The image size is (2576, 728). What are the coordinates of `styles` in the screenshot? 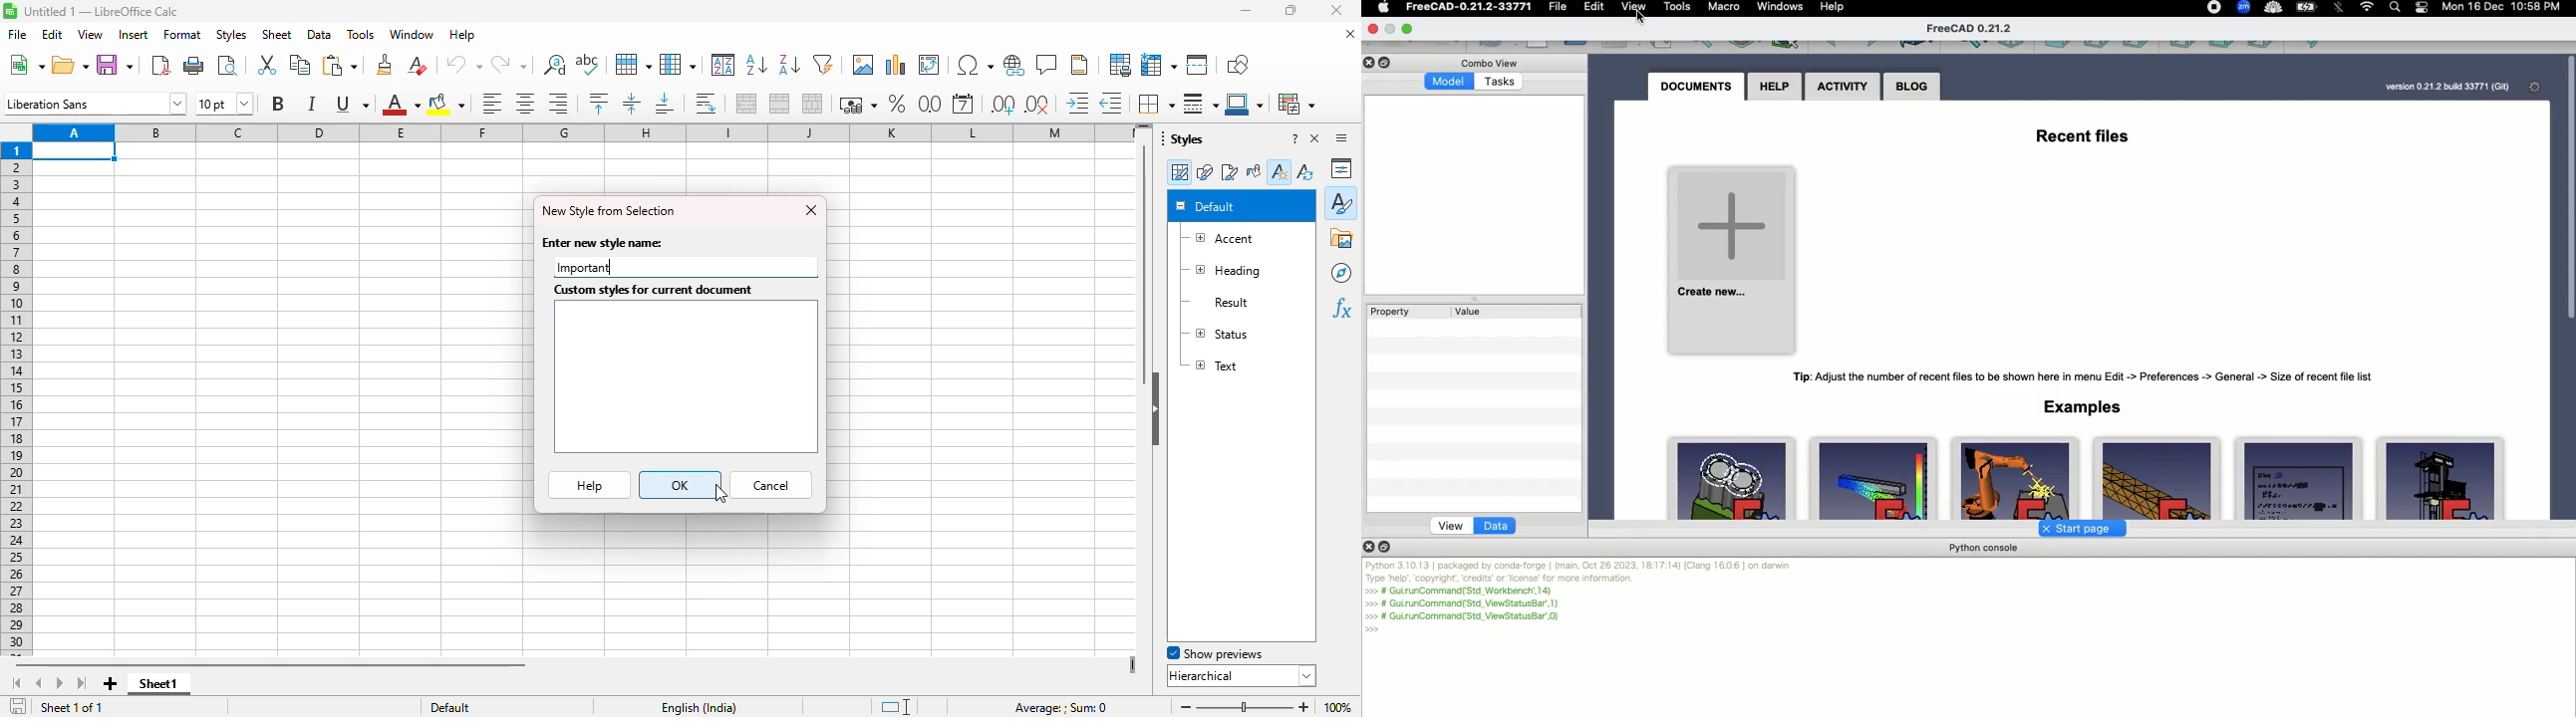 It's located at (1342, 201).